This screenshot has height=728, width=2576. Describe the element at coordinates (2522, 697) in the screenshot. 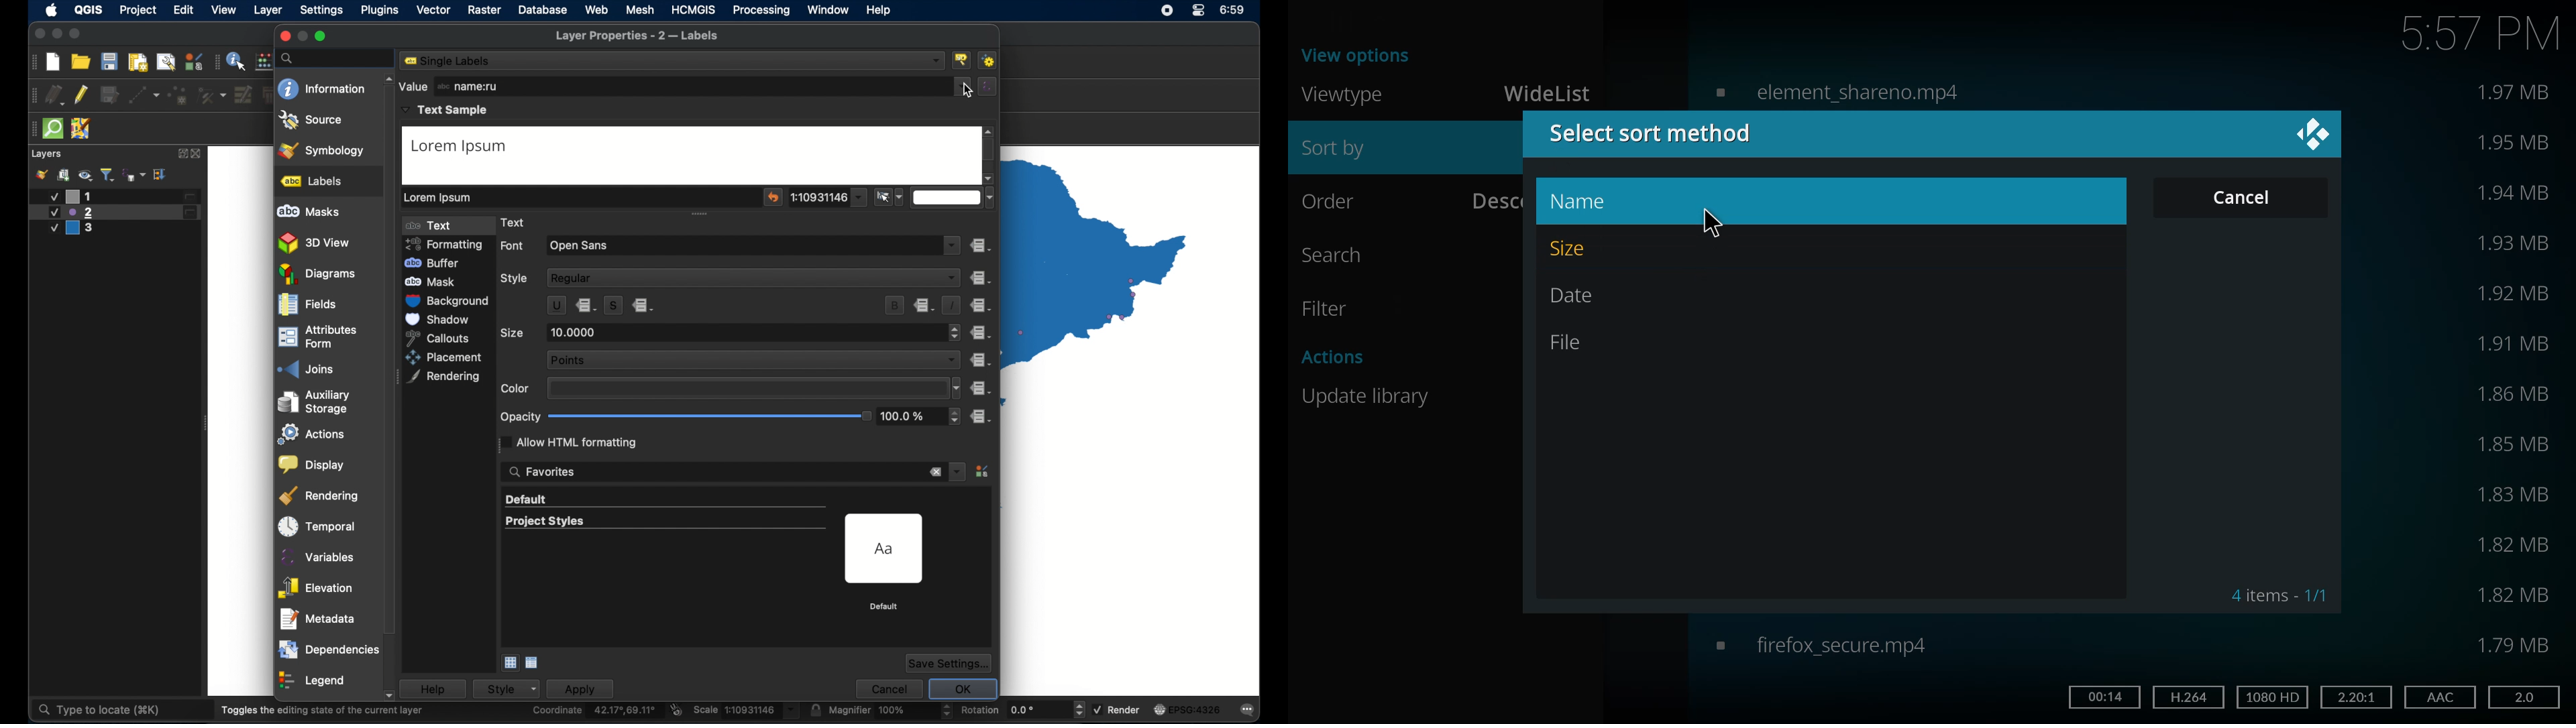

I see `2` at that location.